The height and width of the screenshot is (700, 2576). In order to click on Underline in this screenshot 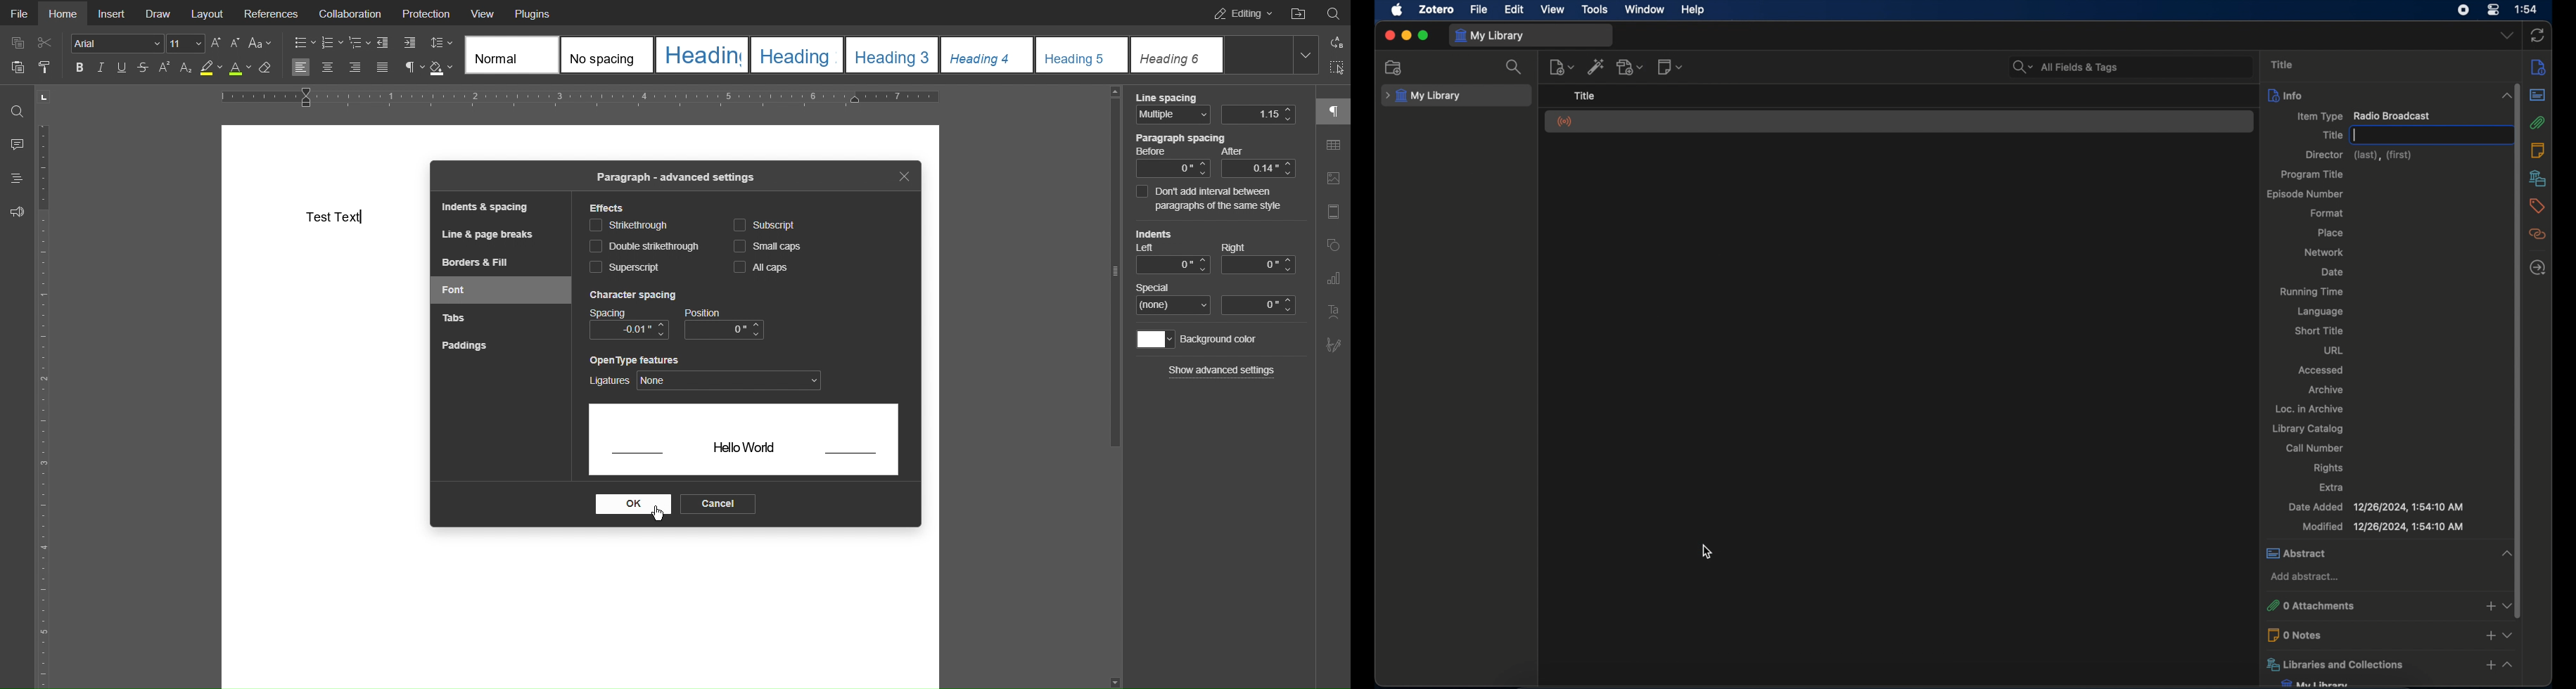, I will do `click(120, 67)`.